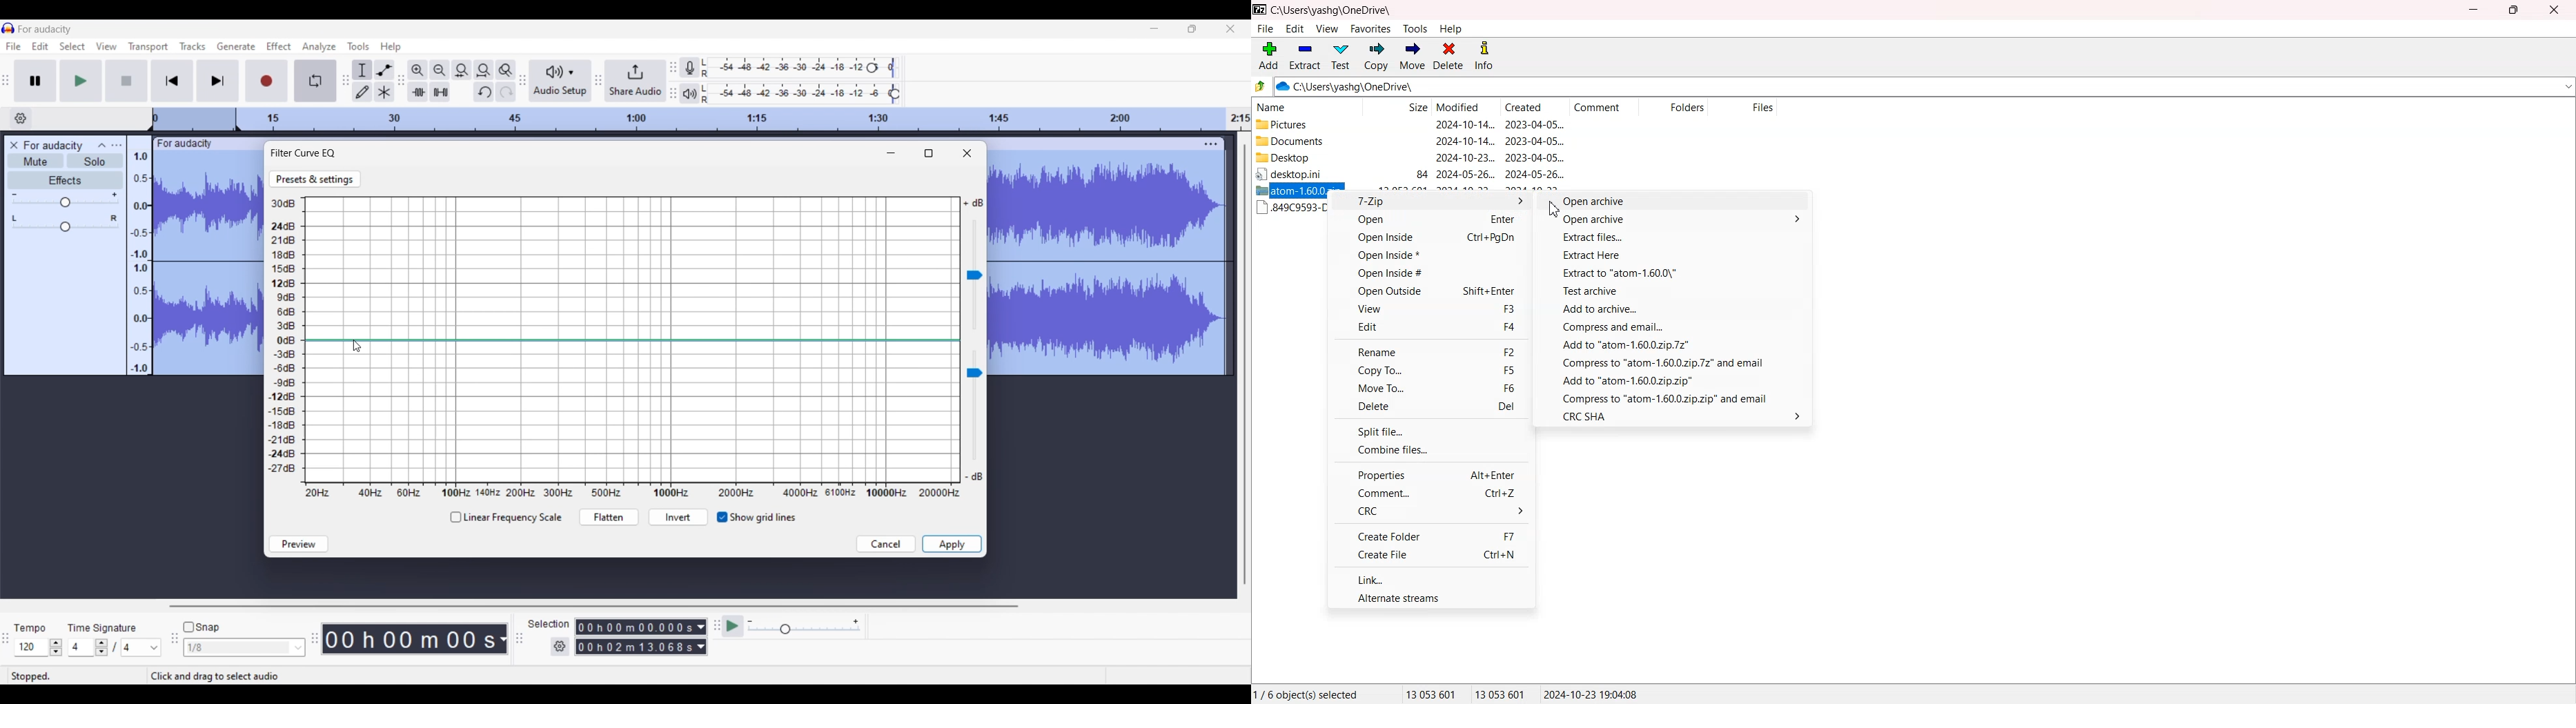 The image size is (2576, 728). What do you see at coordinates (1484, 57) in the screenshot?
I see `Info` at bounding box center [1484, 57].